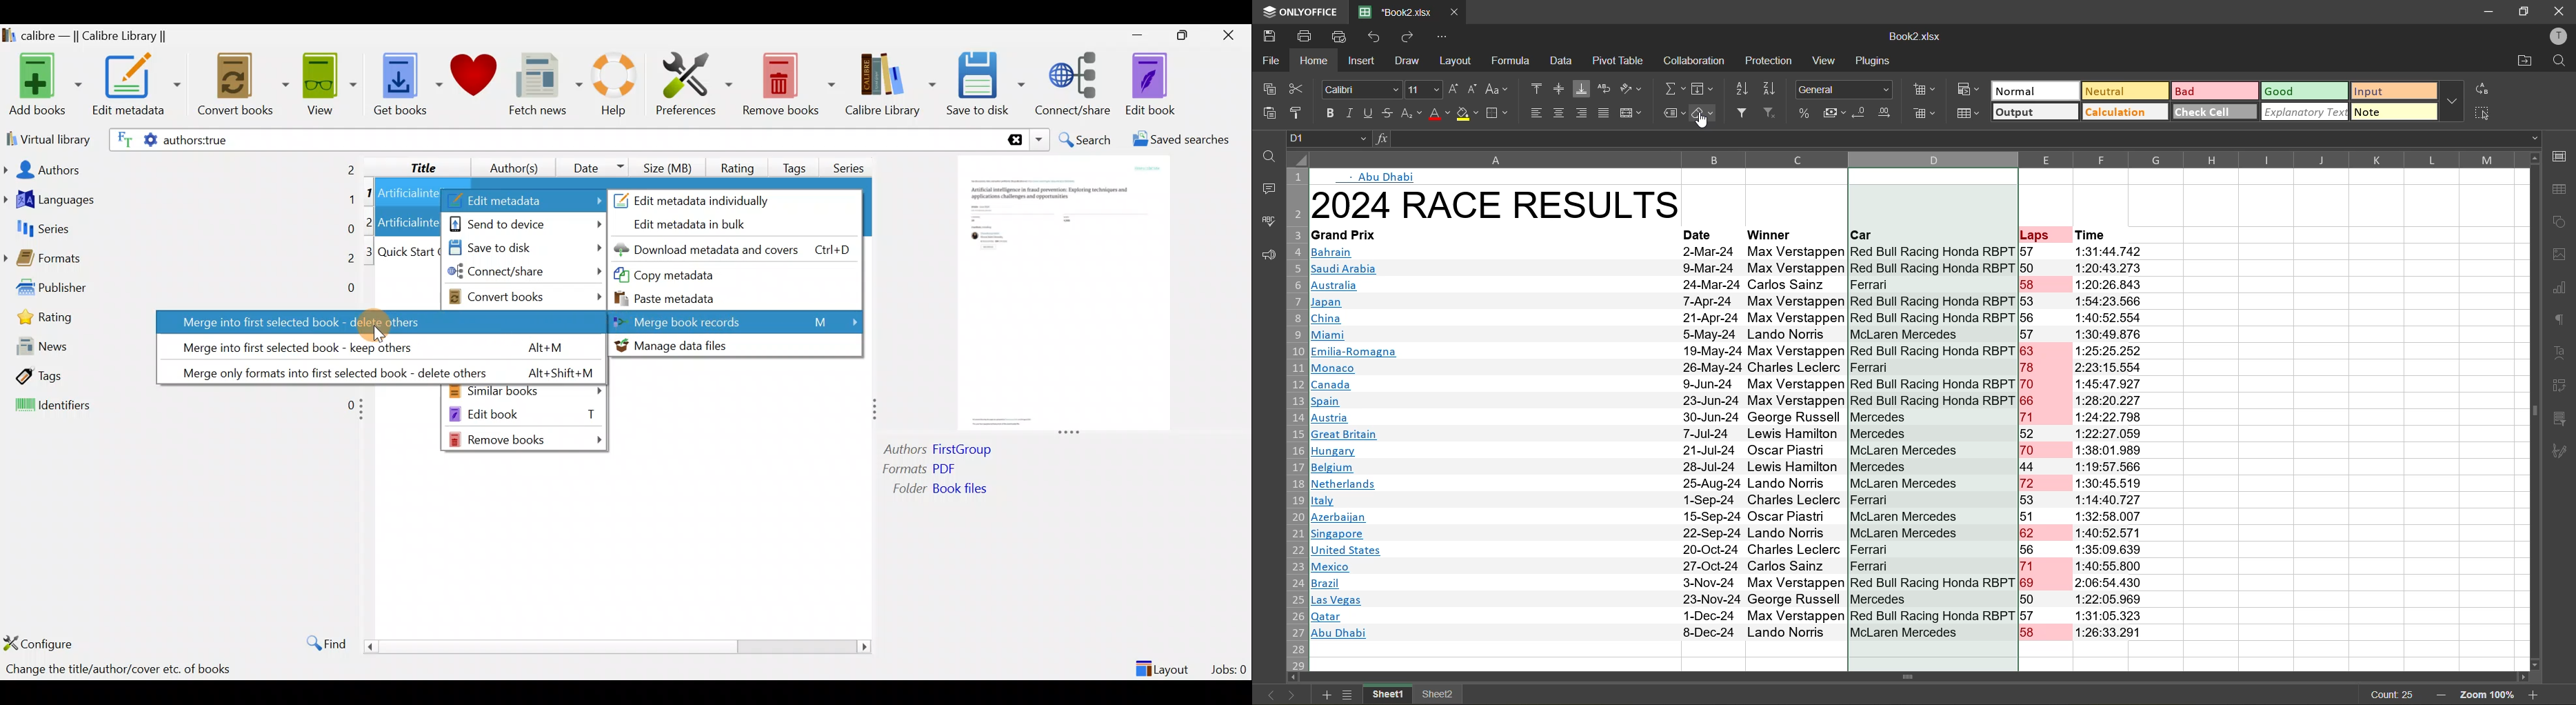 The image size is (2576, 728). Describe the element at coordinates (525, 274) in the screenshot. I see `Connect/share` at that location.